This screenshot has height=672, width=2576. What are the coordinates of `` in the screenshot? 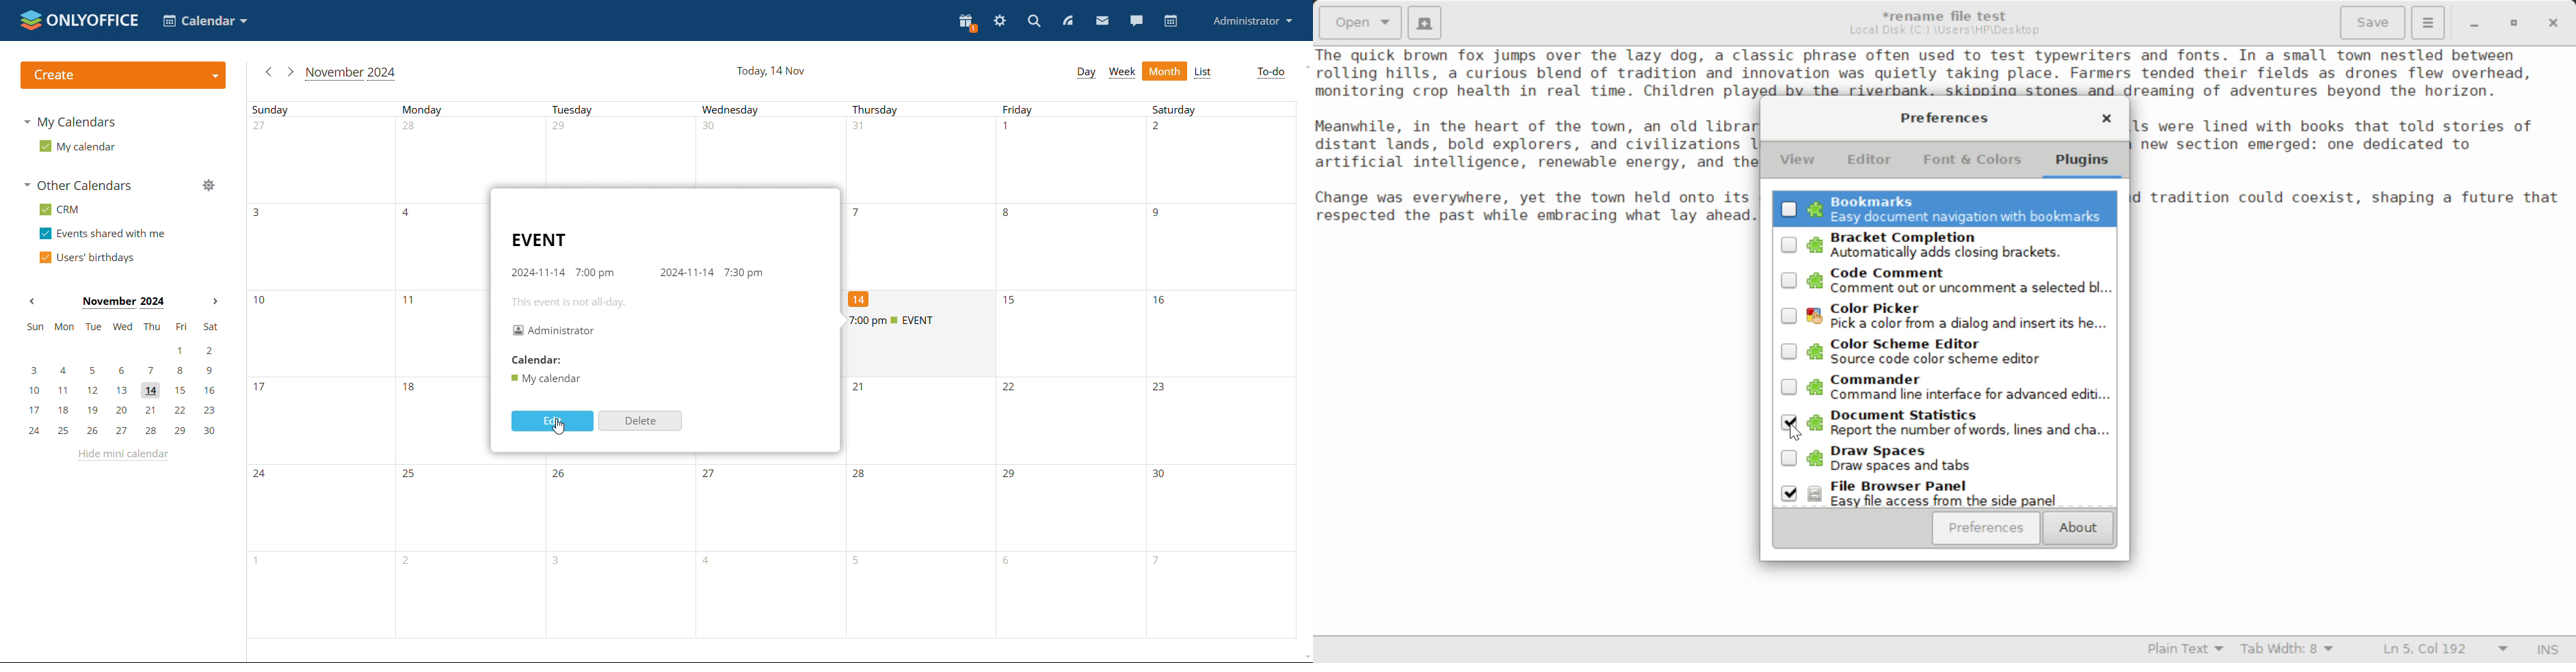 It's located at (711, 474).